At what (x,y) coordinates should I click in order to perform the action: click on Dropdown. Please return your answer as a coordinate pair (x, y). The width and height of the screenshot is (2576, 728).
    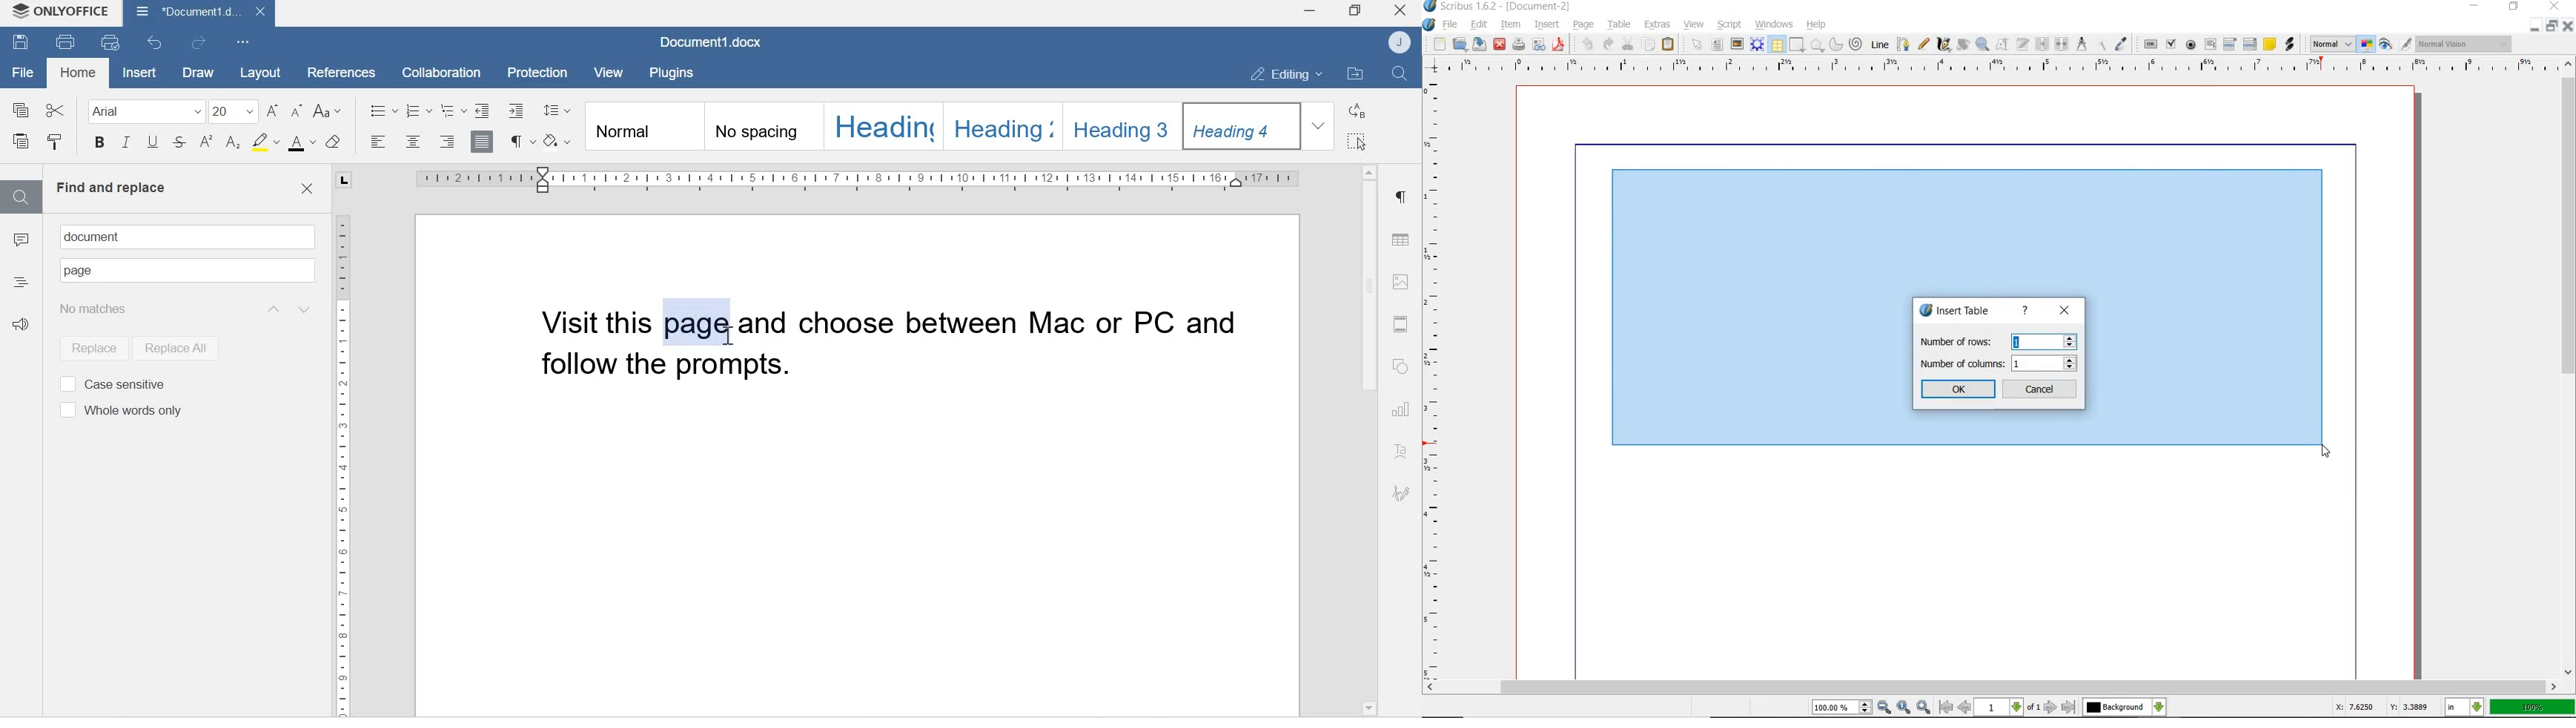
    Looking at the image, I should click on (1320, 125).